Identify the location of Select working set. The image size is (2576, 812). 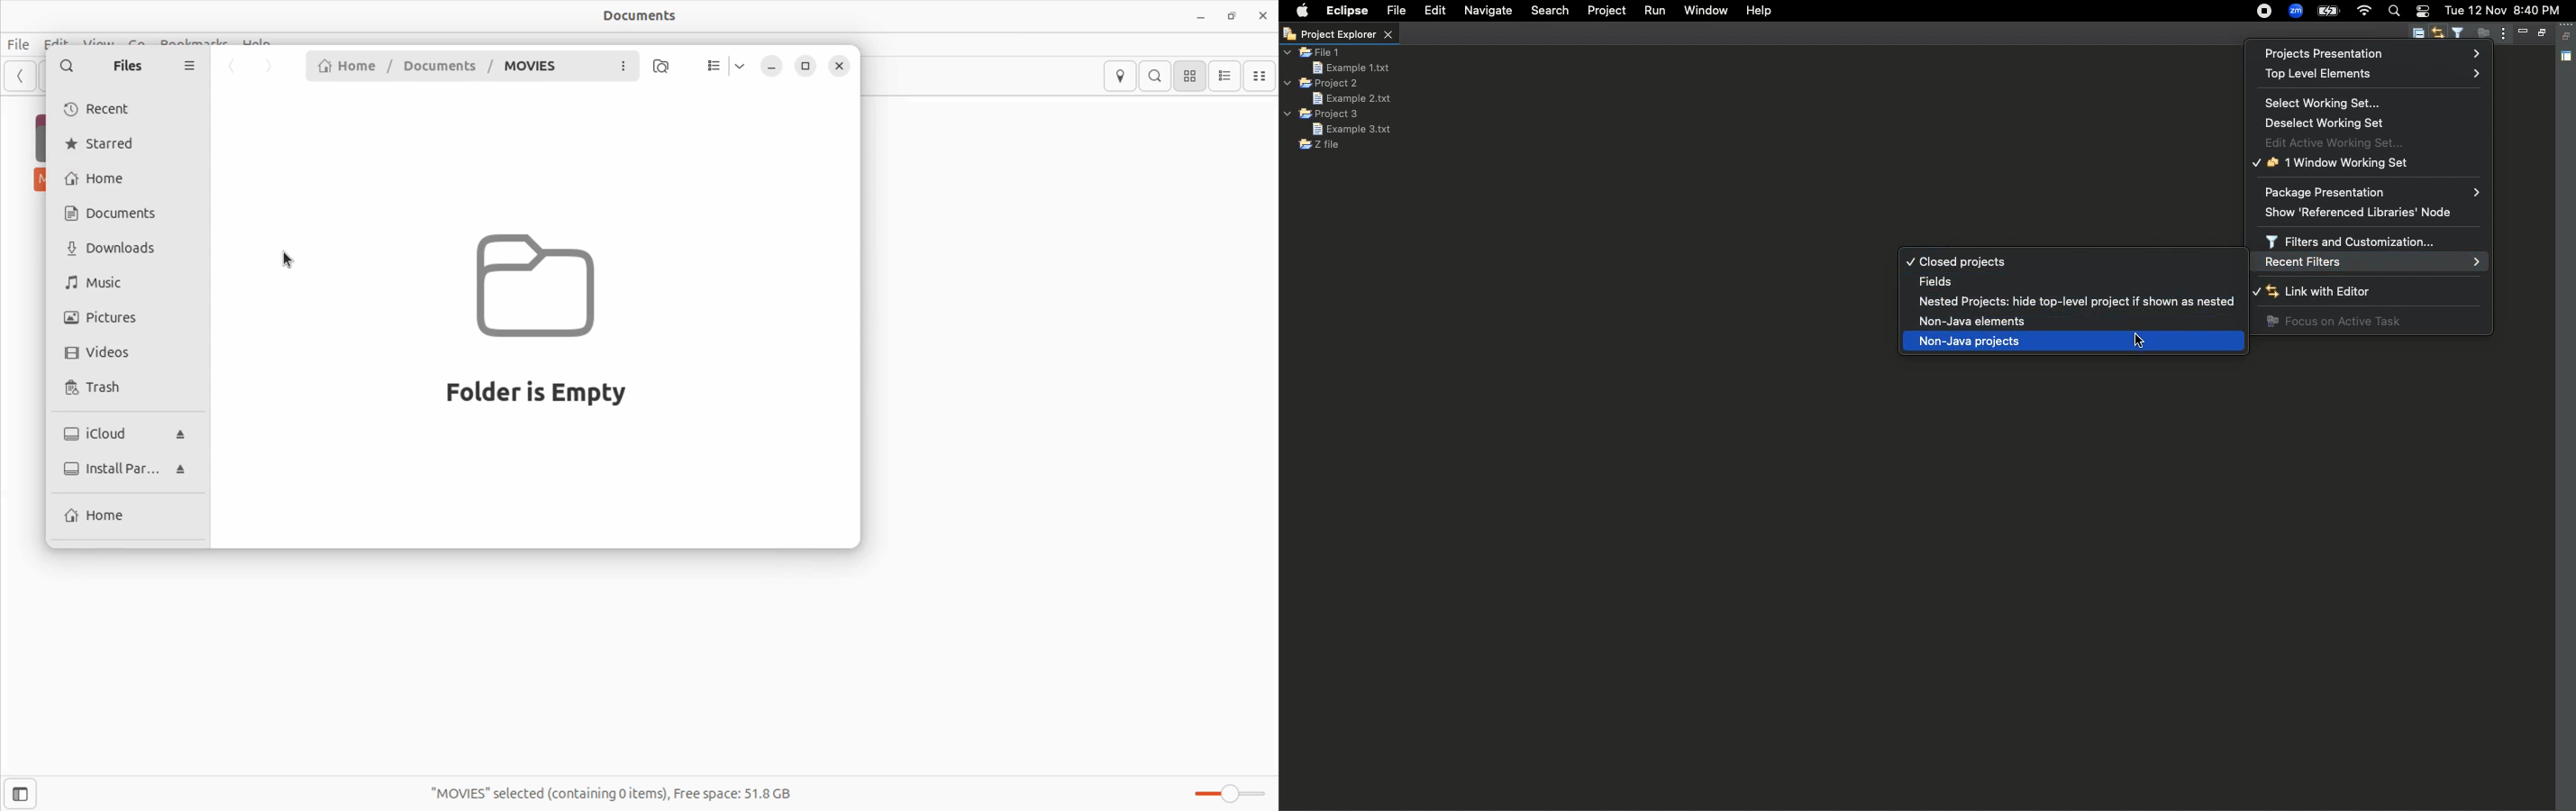
(2326, 103).